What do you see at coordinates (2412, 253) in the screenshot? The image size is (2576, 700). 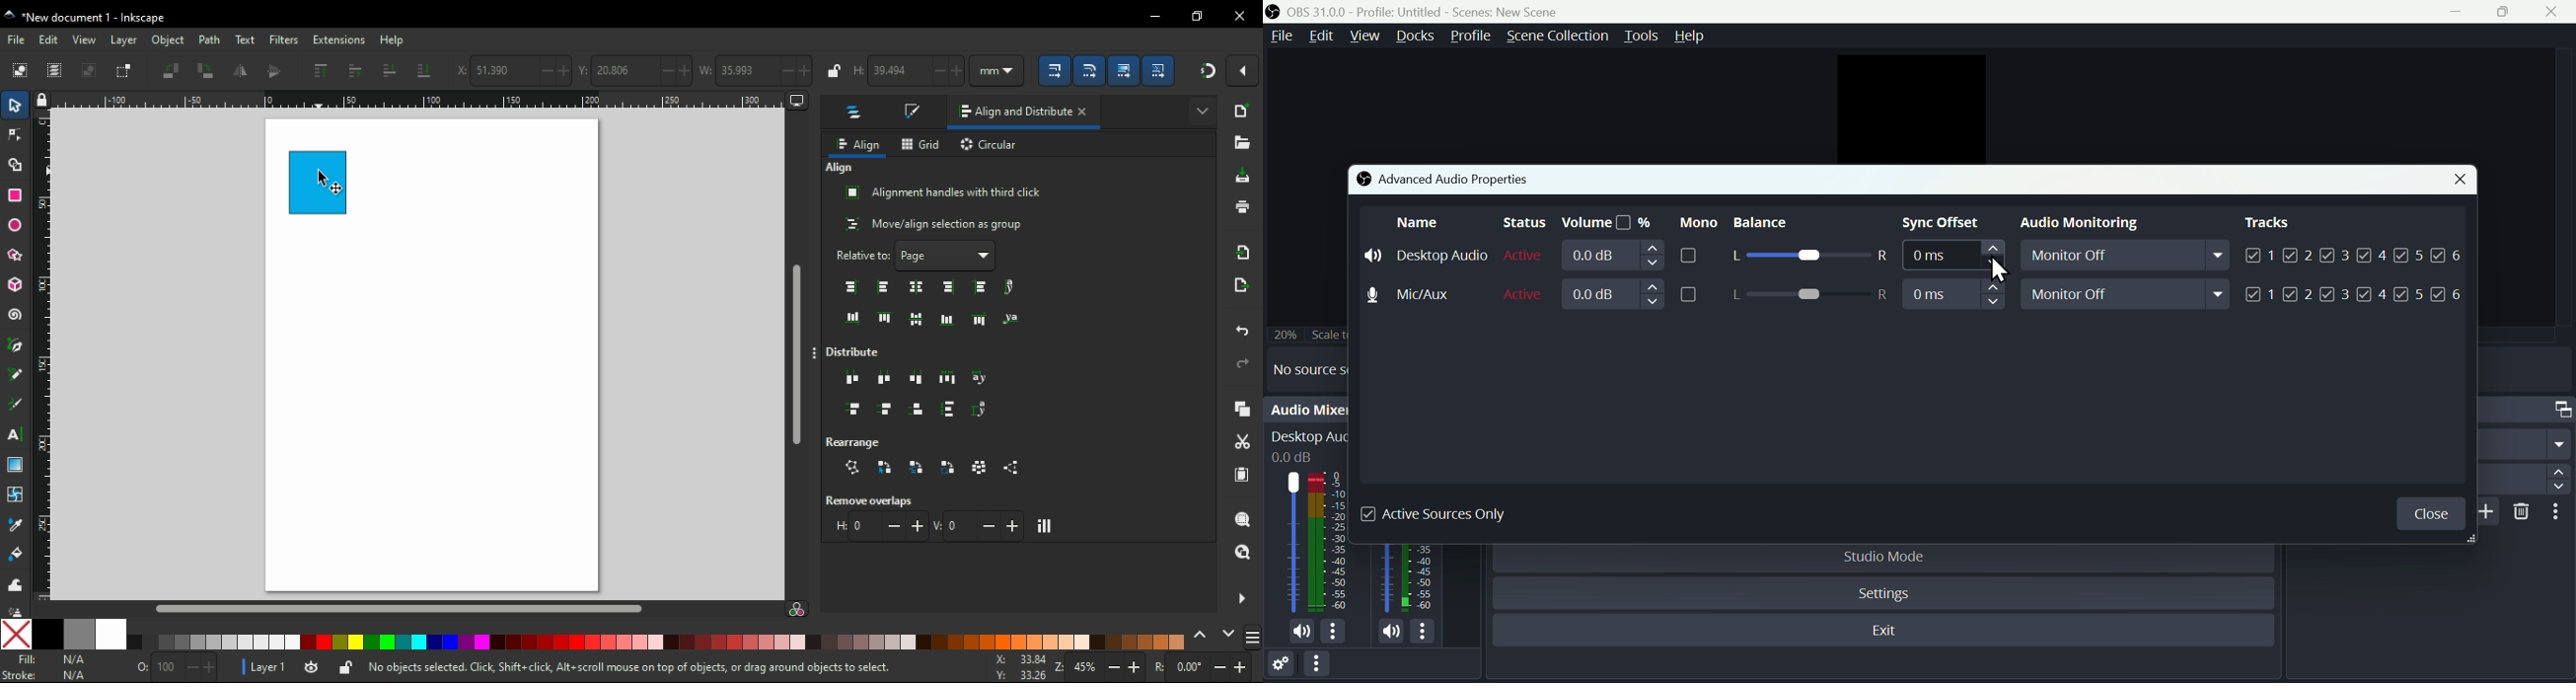 I see `(un)check Track 5` at bounding box center [2412, 253].